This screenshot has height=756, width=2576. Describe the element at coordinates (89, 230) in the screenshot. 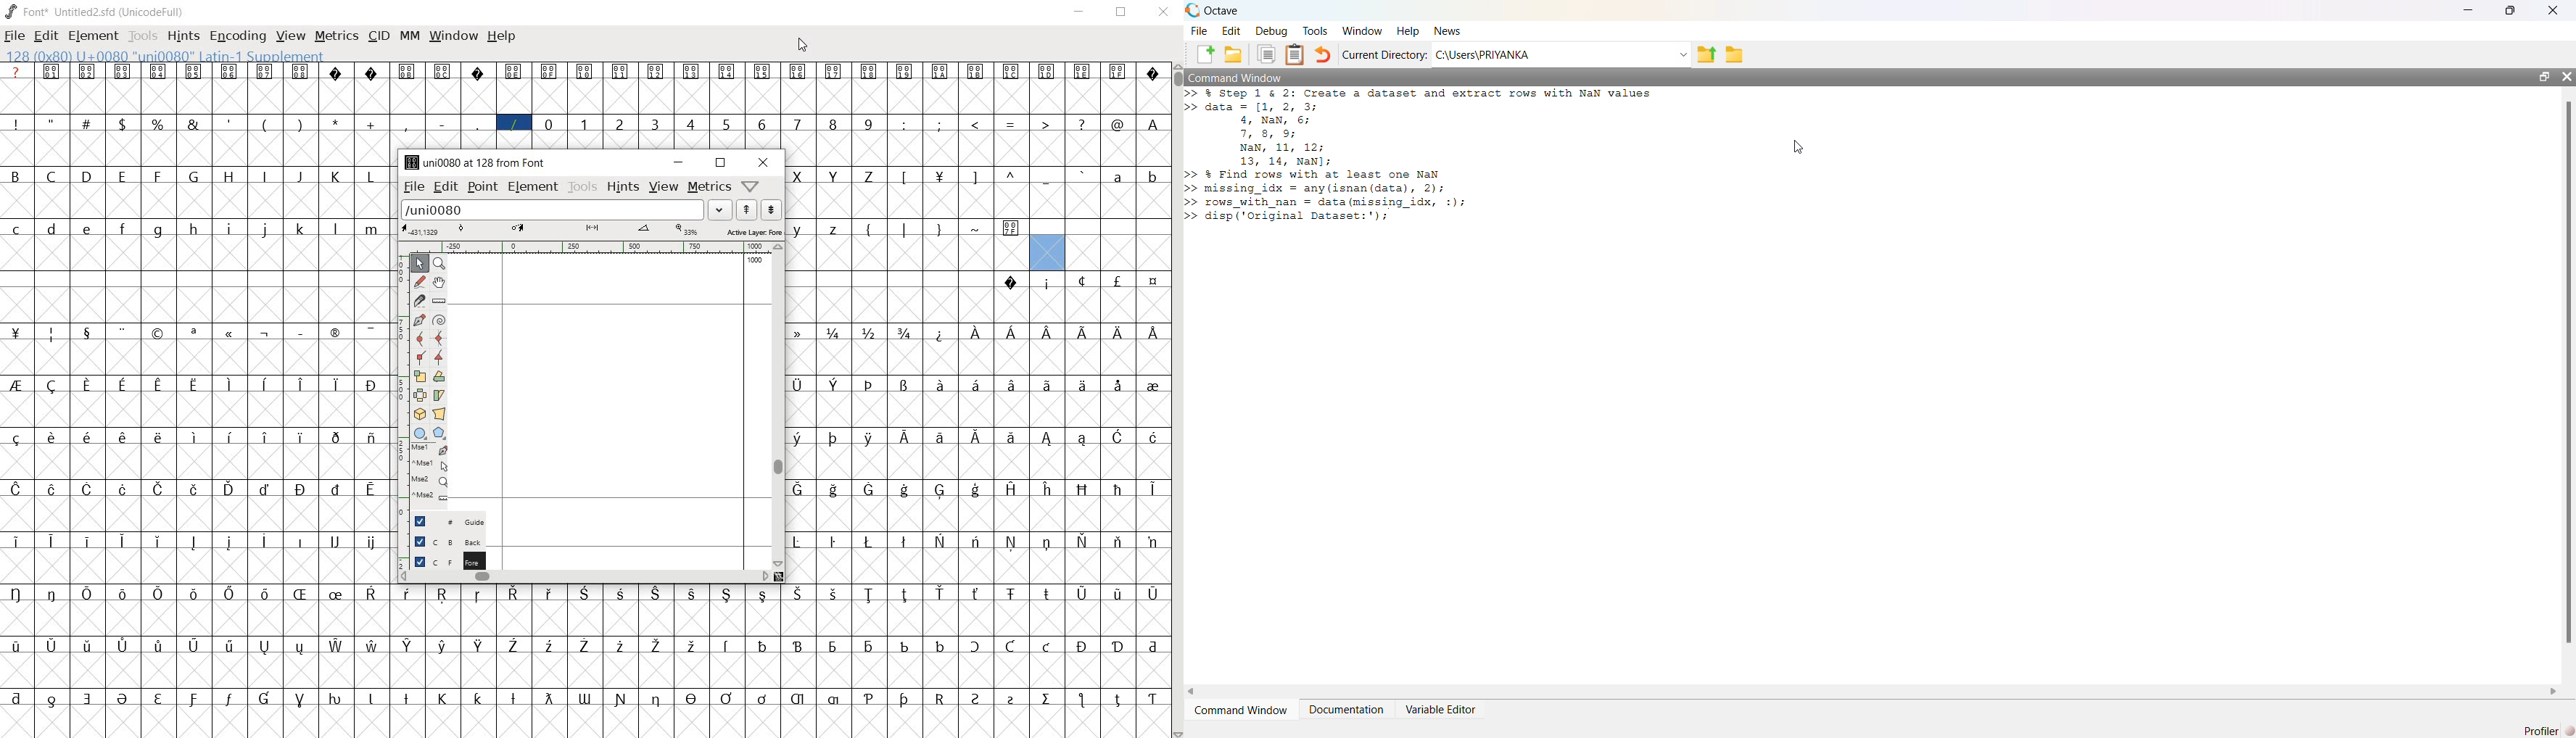

I see `glyph` at that location.